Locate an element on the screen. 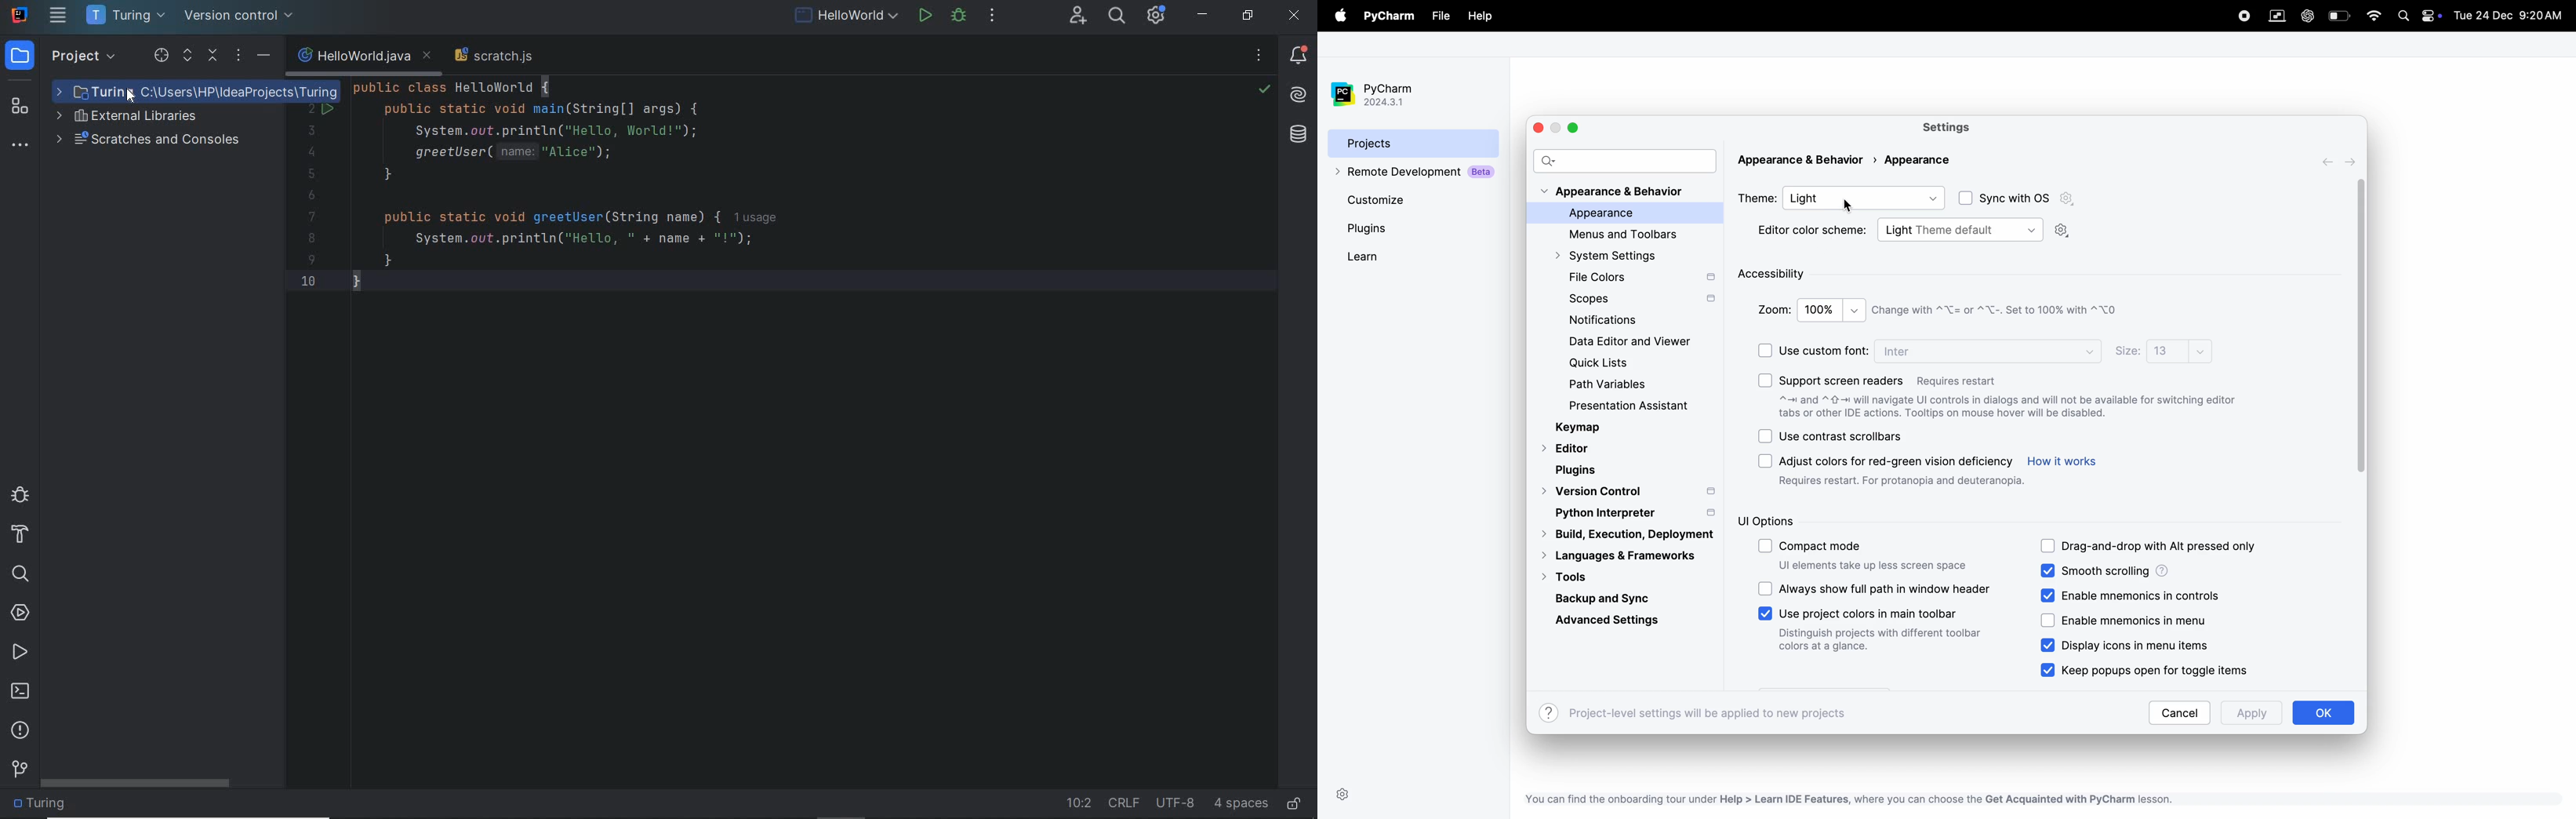 The image size is (2576, 840). apperance is located at coordinates (1916, 159).